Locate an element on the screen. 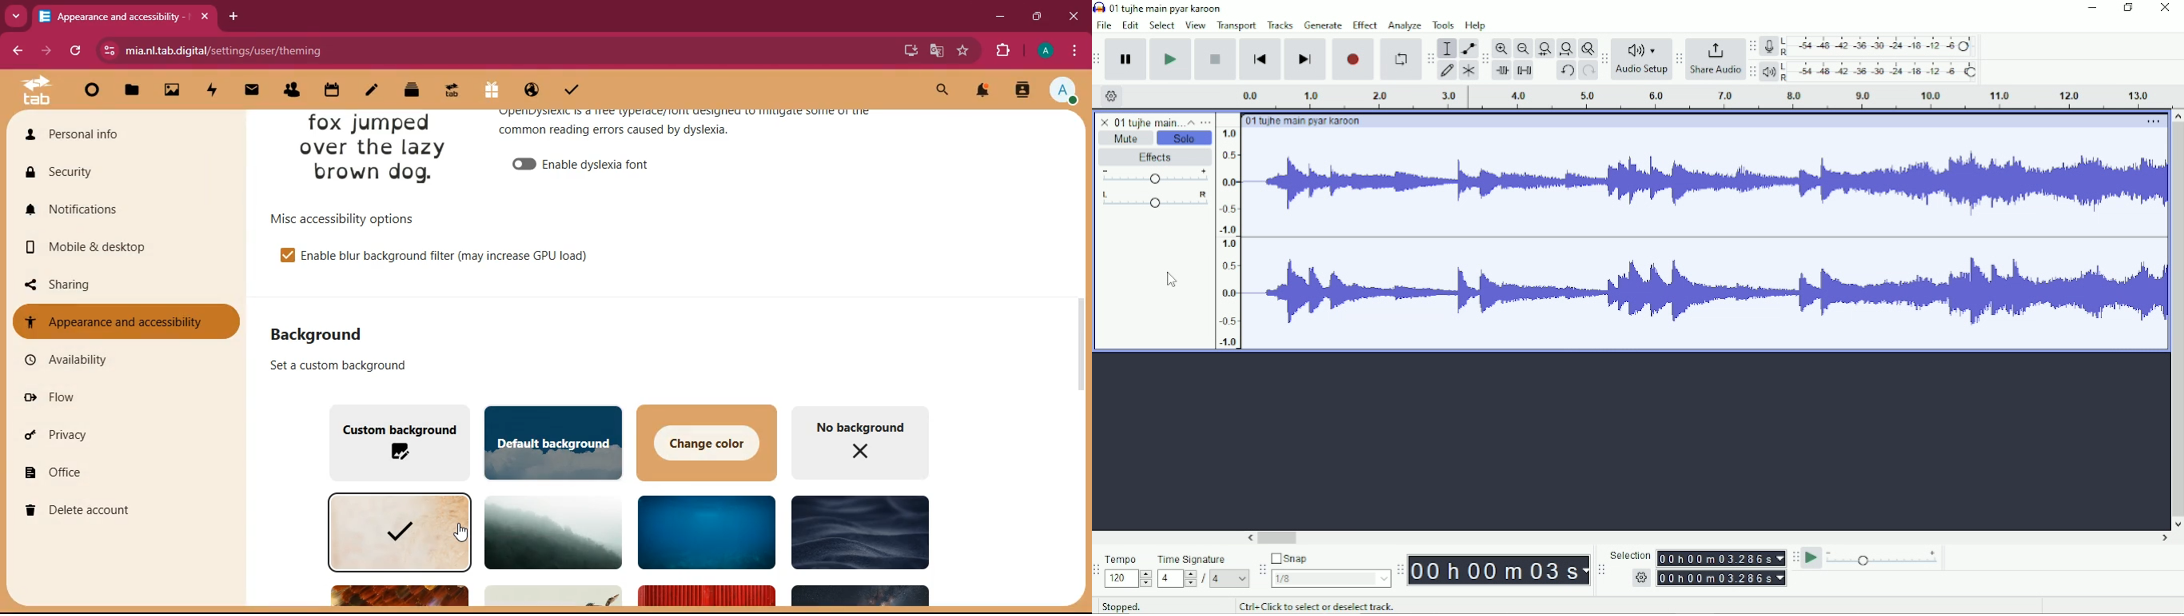 This screenshot has width=2184, height=616. desktop is located at coordinates (902, 49).